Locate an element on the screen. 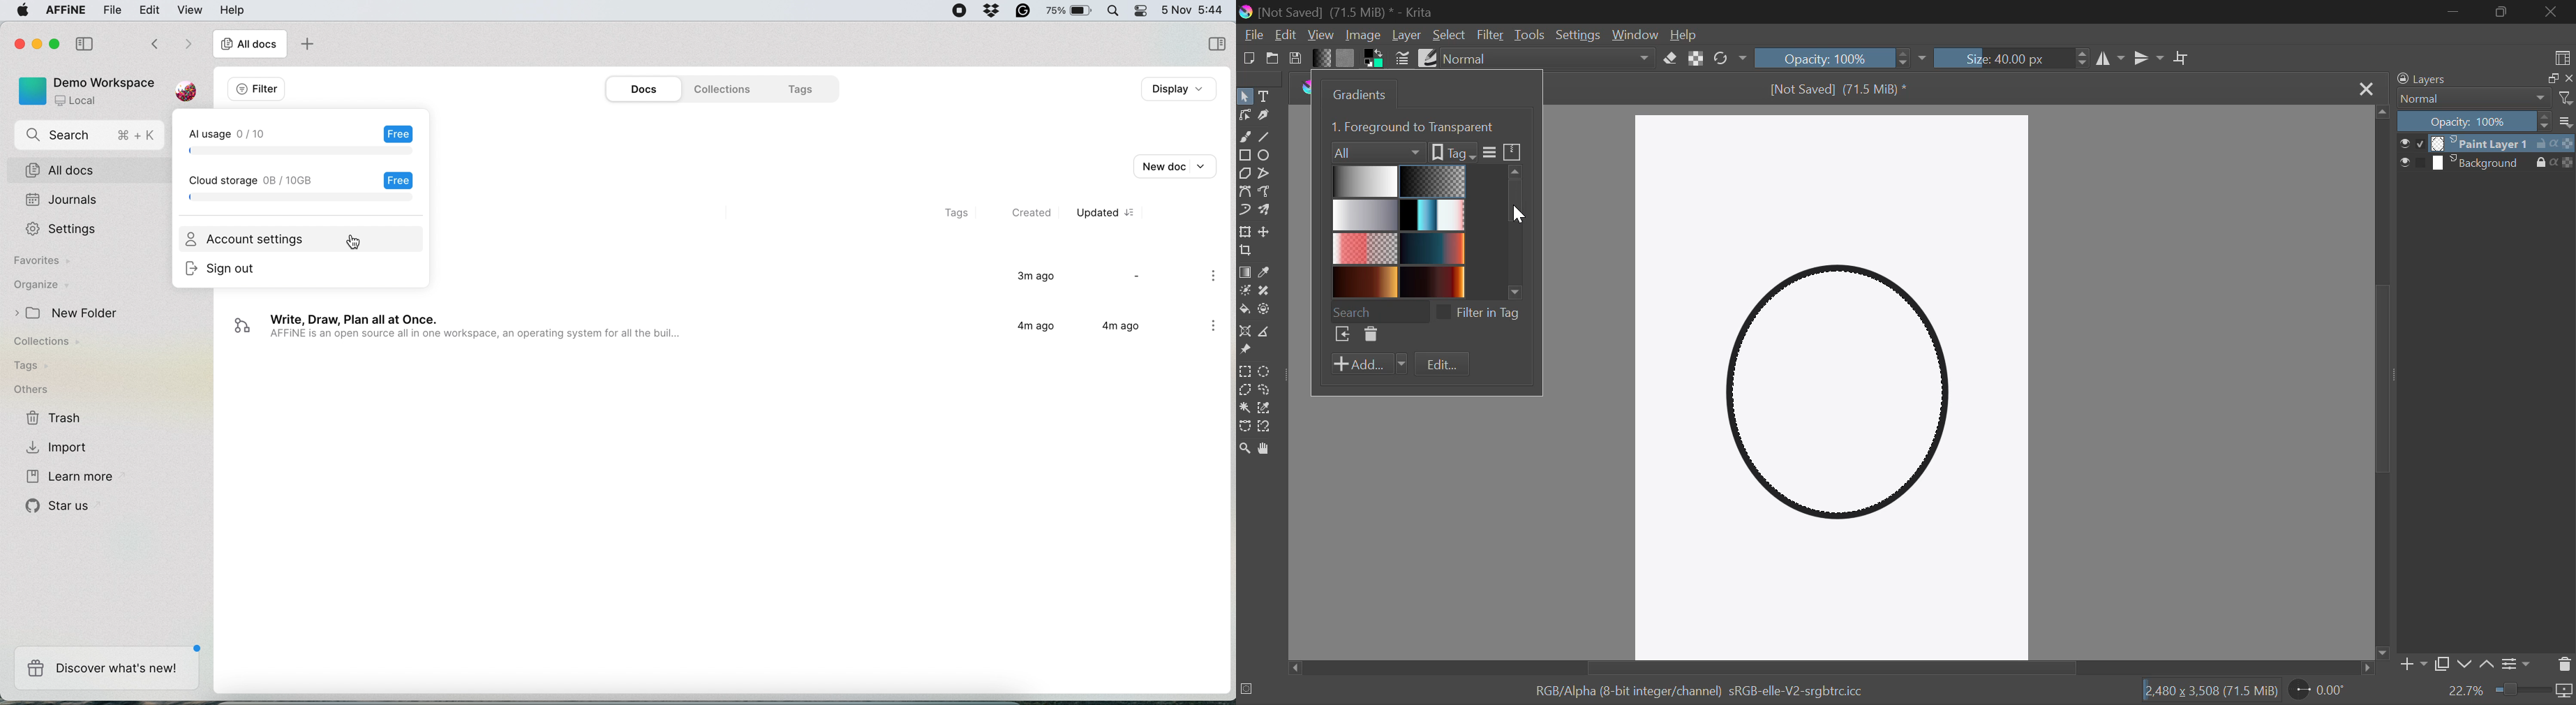 The image size is (2576, 728). Restore Down is located at coordinates (2454, 13).